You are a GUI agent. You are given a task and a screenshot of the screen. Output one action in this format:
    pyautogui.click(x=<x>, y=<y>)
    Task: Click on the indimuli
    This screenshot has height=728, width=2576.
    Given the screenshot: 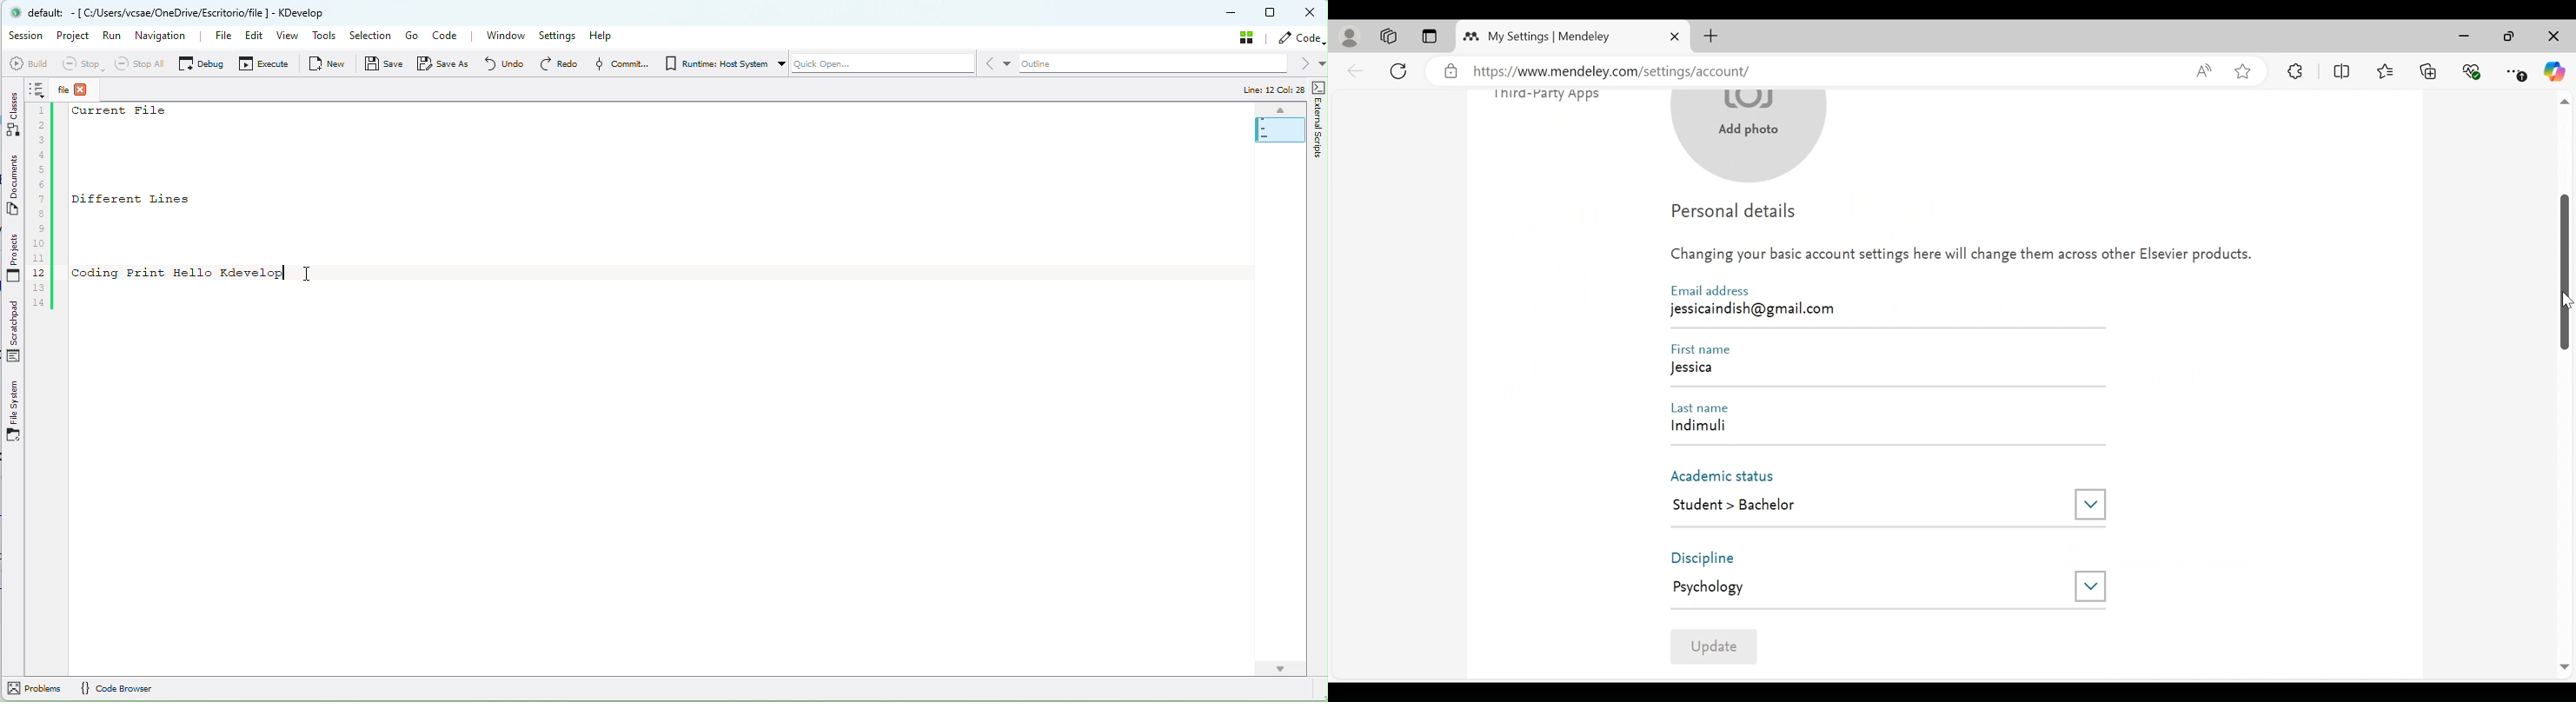 What is the action you would take?
    pyautogui.click(x=1879, y=428)
    